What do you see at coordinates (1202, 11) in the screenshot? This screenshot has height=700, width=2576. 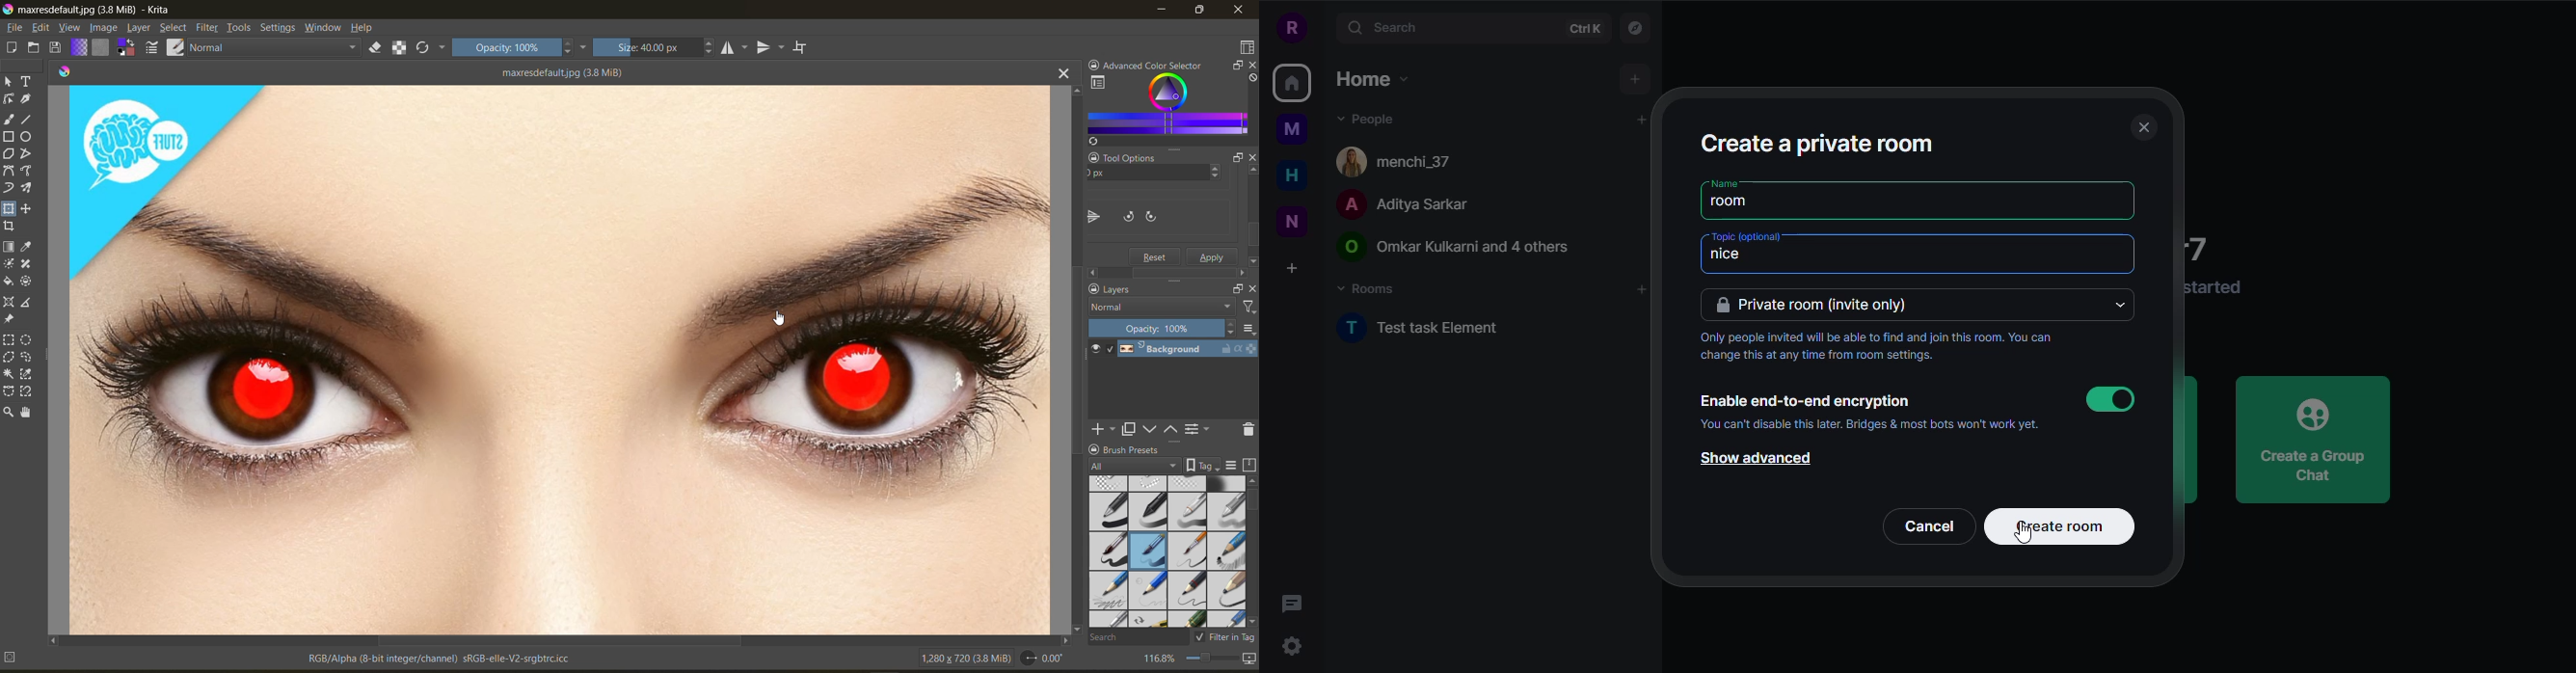 I see `maximize` at bounding box center [1202, 11].